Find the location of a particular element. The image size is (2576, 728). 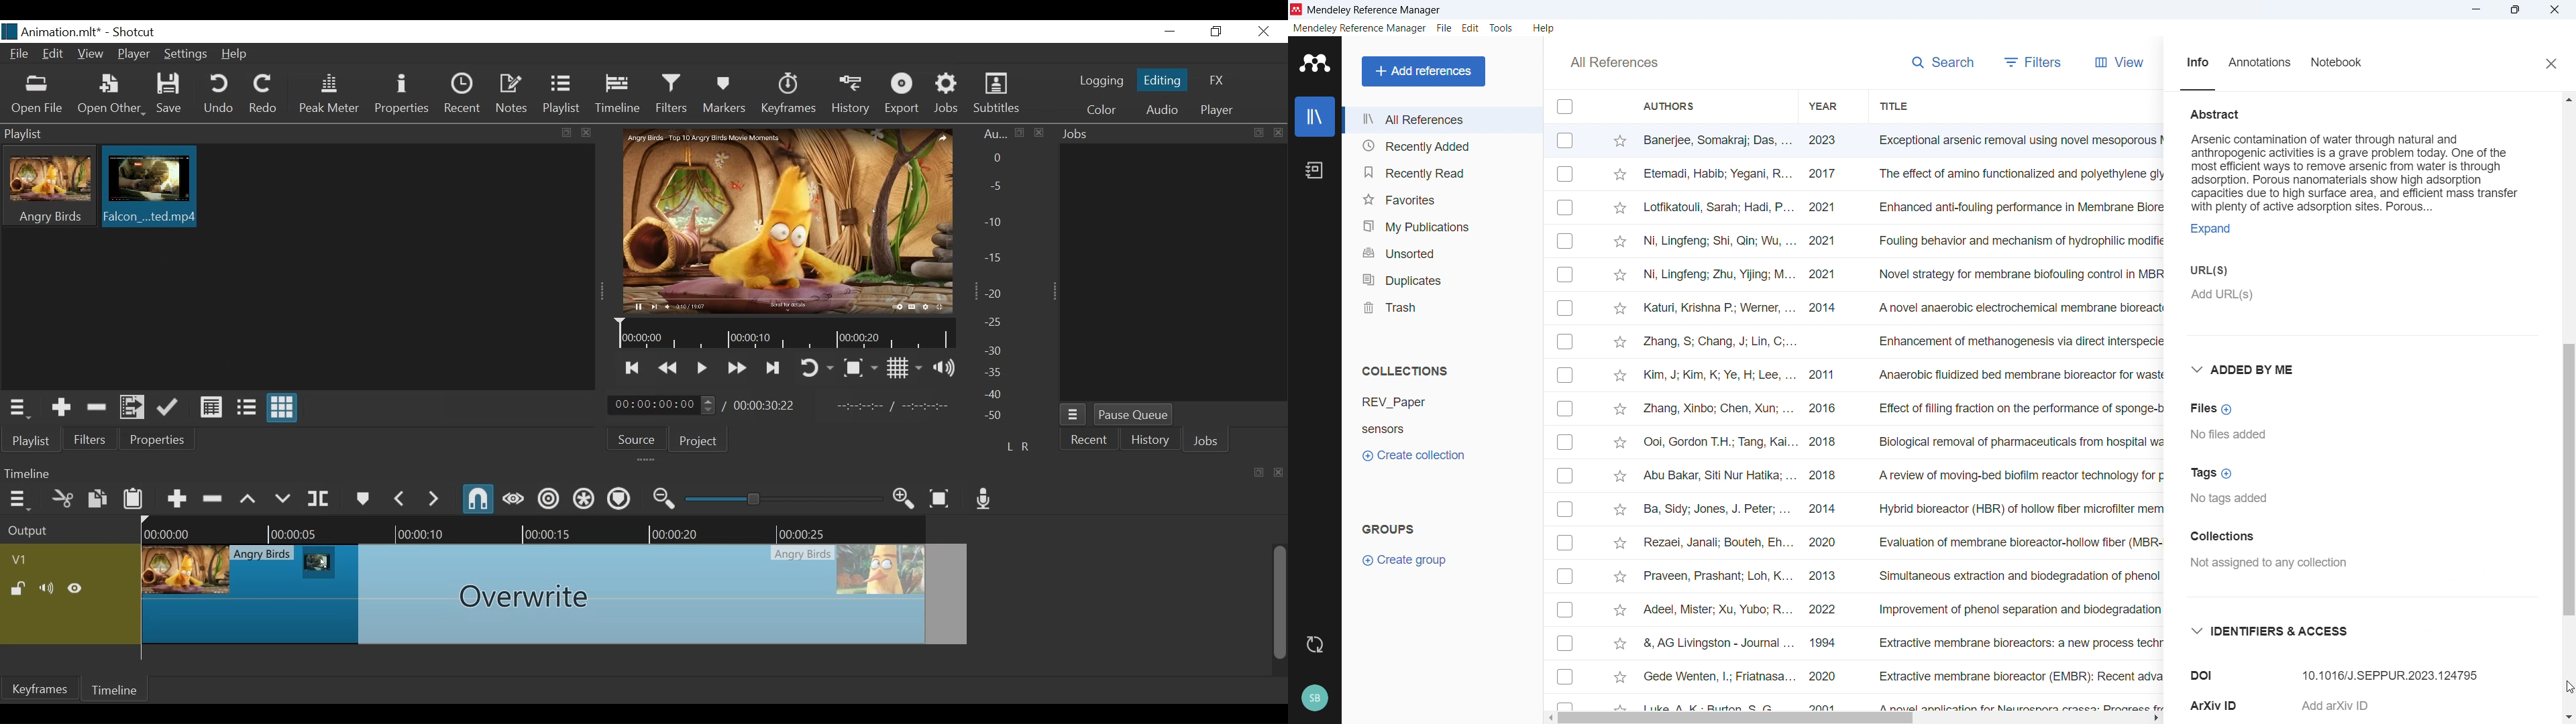

 is located at coordinates (1566, 542).